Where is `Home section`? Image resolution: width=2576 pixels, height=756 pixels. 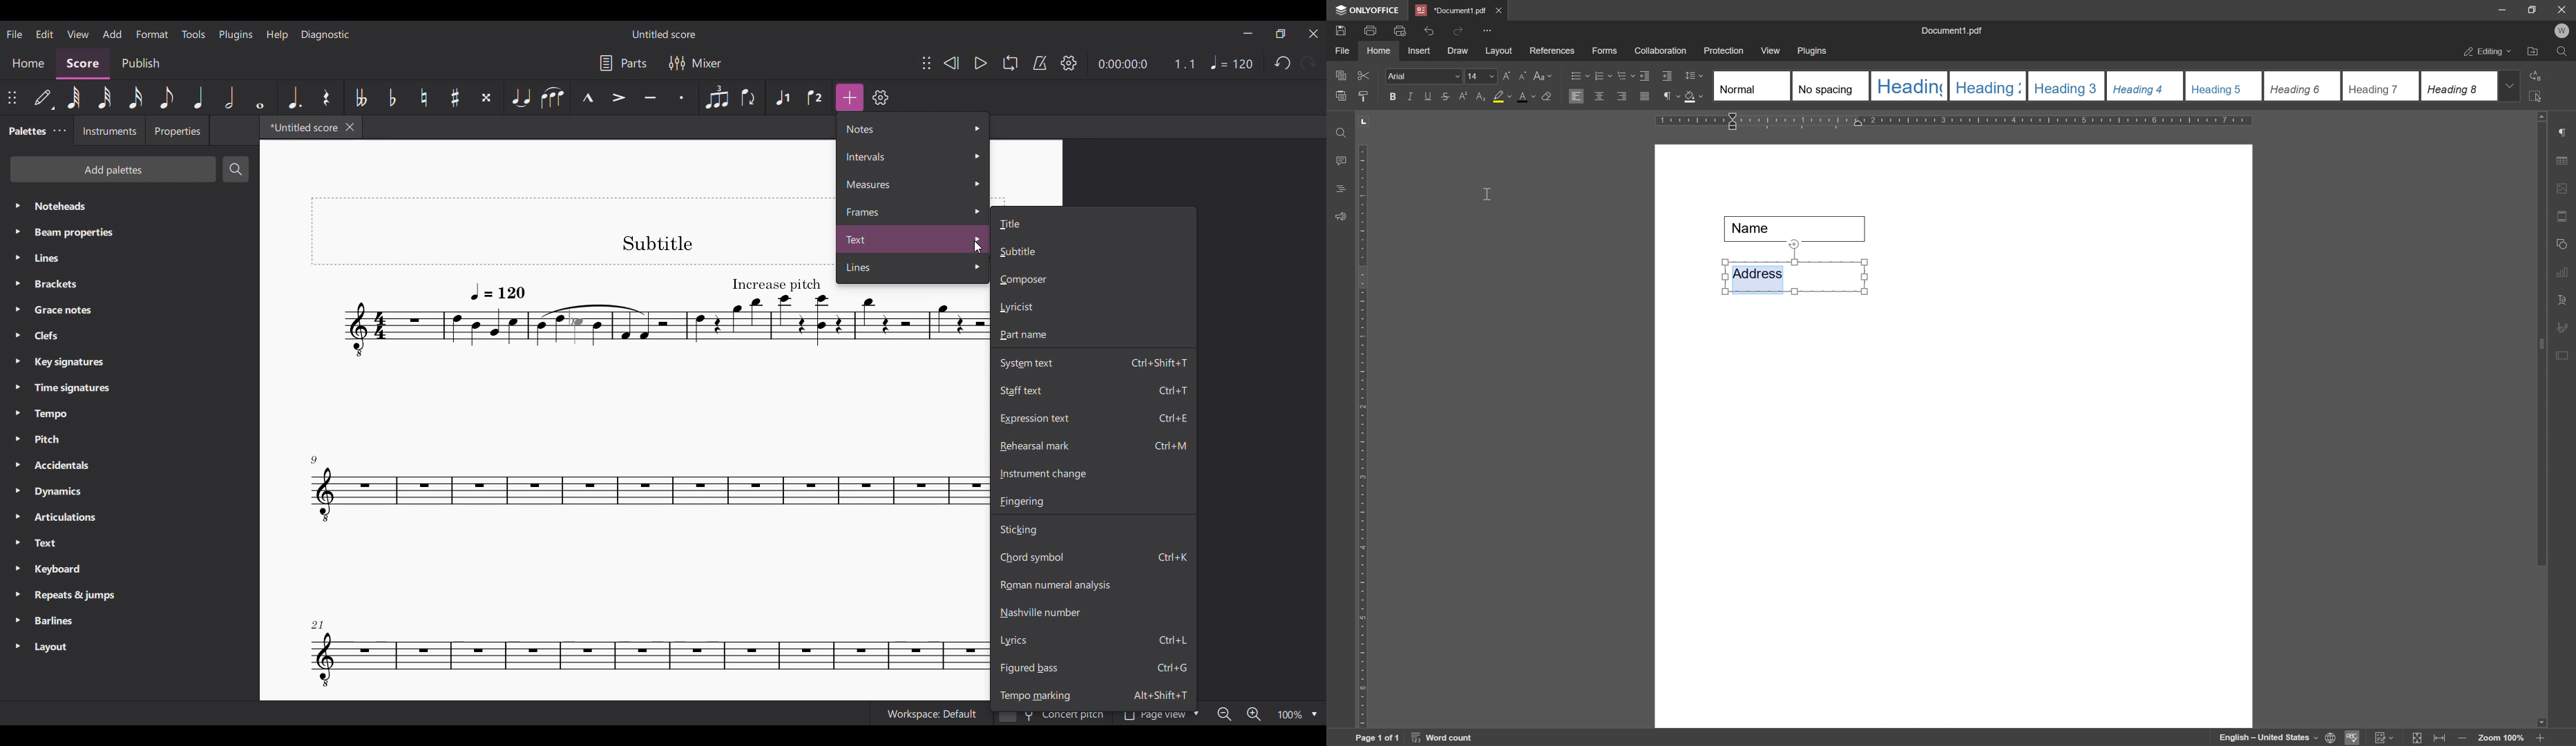
Home section is located at coordinates (28, 64).